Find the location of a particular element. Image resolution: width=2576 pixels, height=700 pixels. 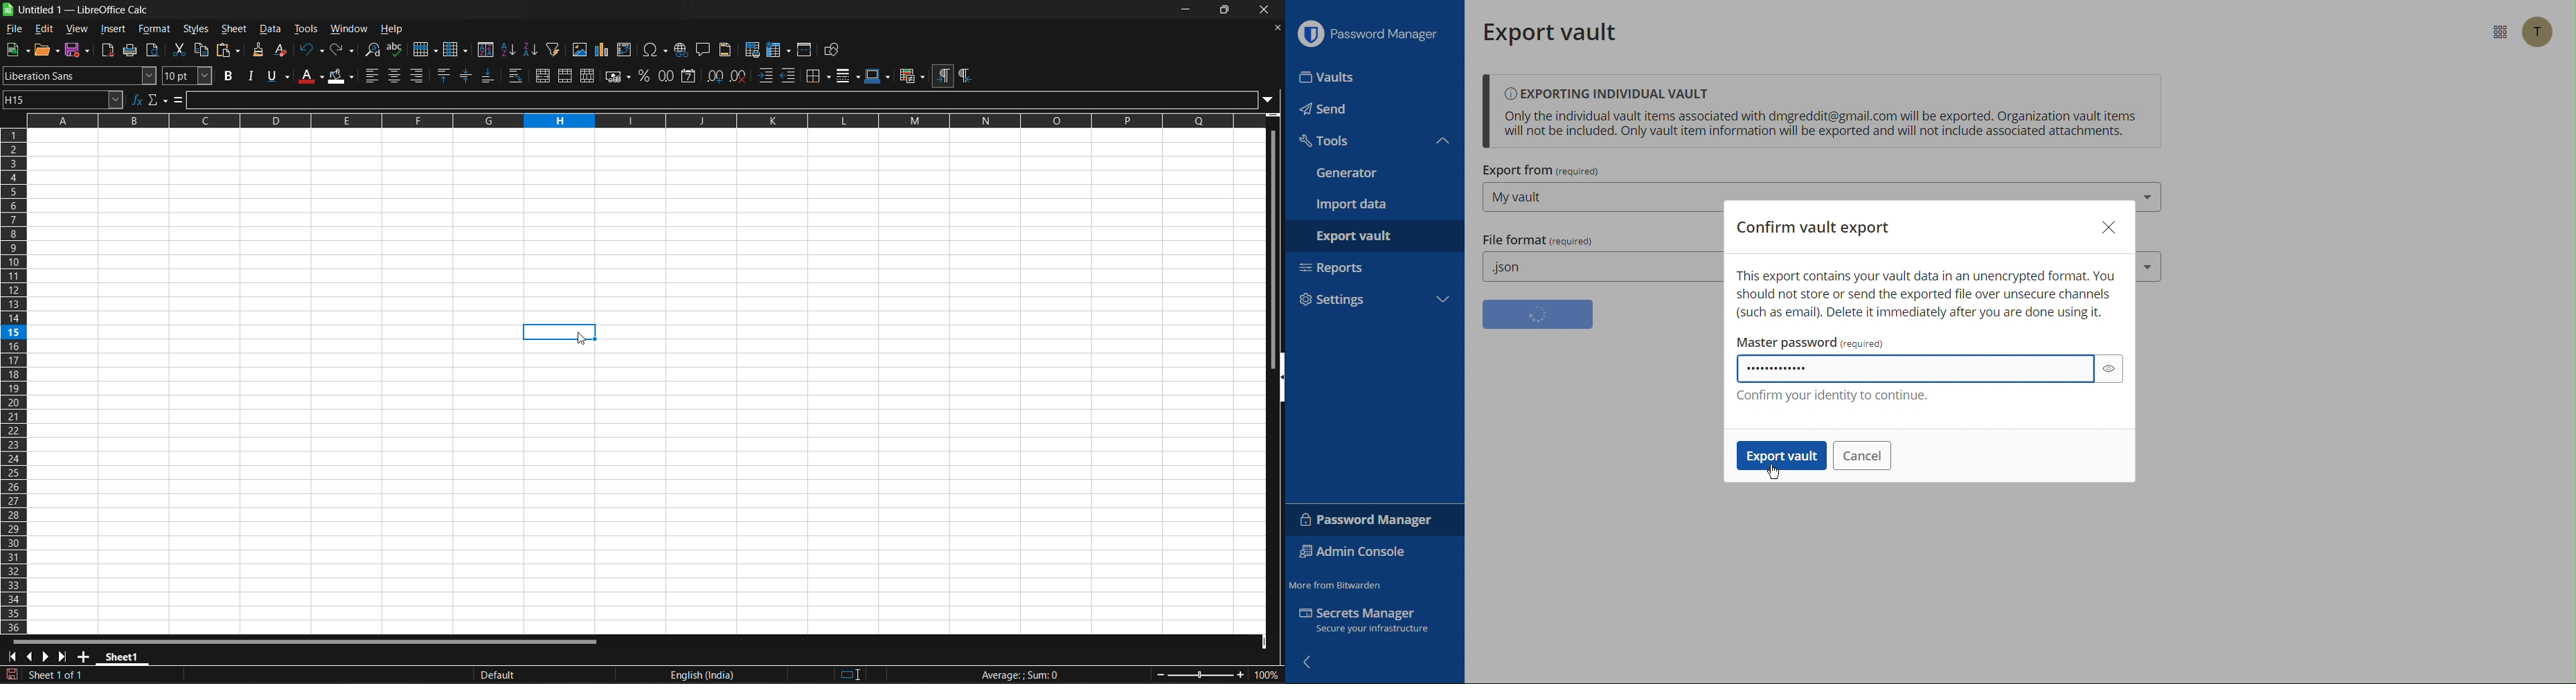

Settings is located at coordinates (1377, 304).